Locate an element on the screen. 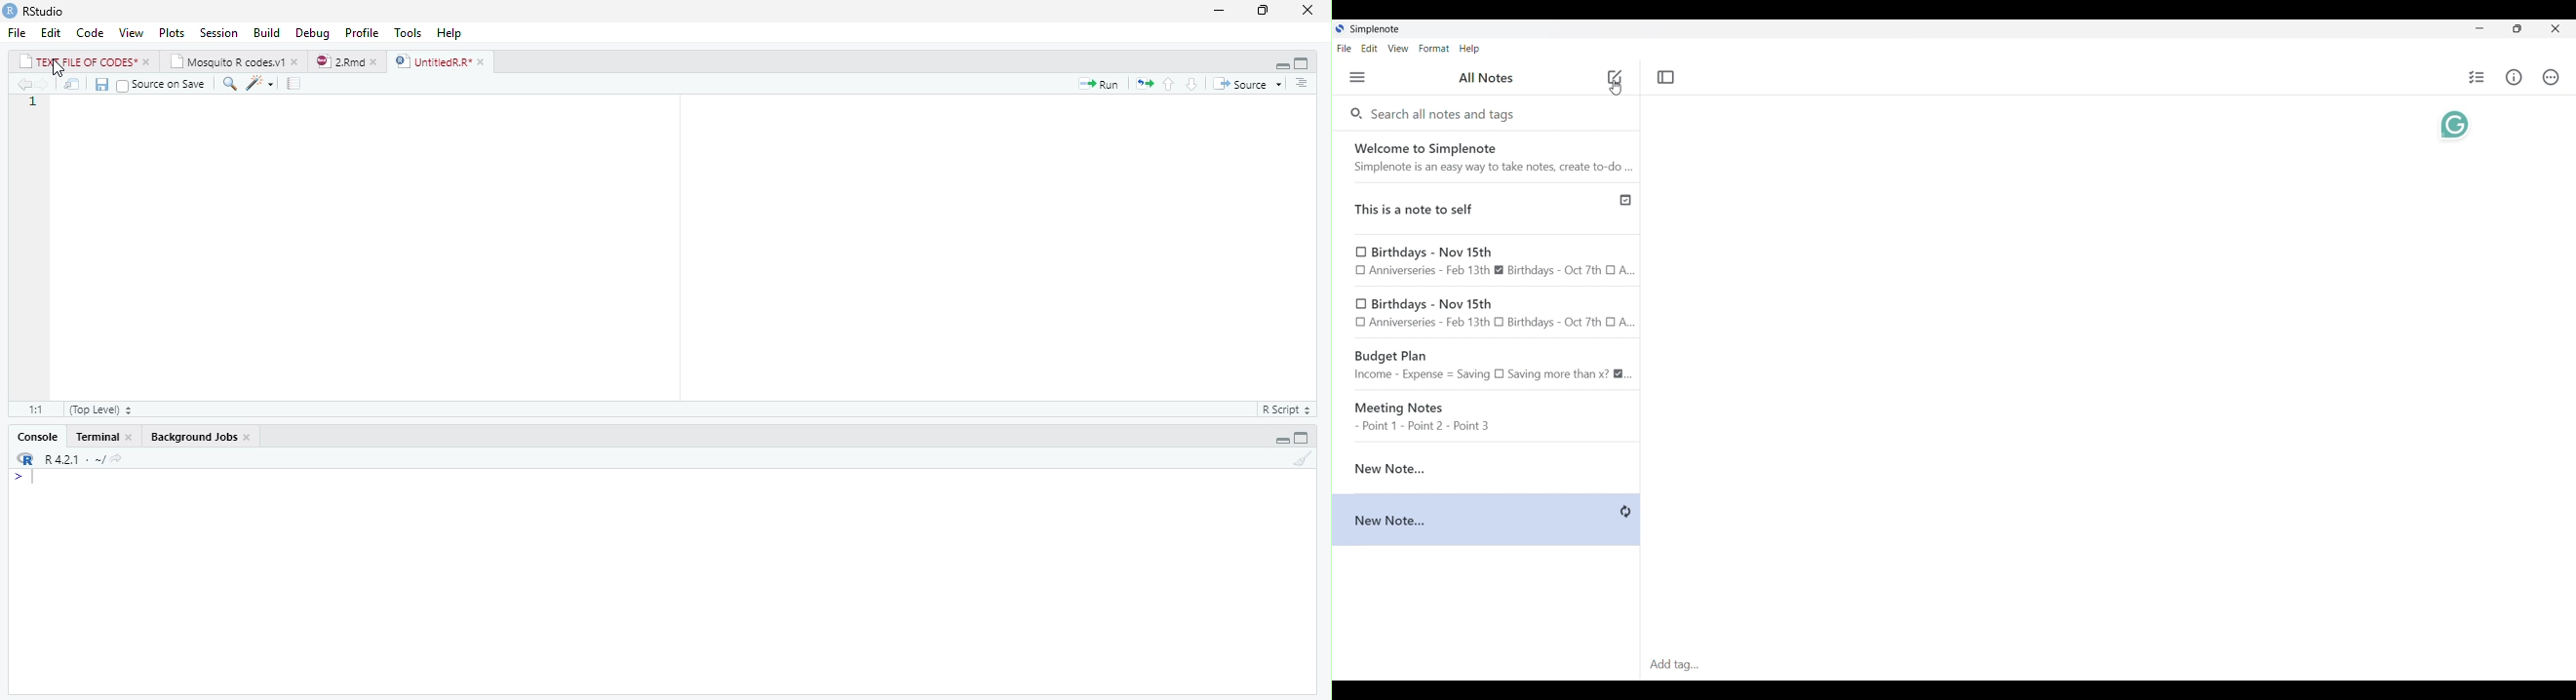 Image resolution: width=2576 pixels, height=700 pixels. 2.Rmd is located at coordinates (347, 62).